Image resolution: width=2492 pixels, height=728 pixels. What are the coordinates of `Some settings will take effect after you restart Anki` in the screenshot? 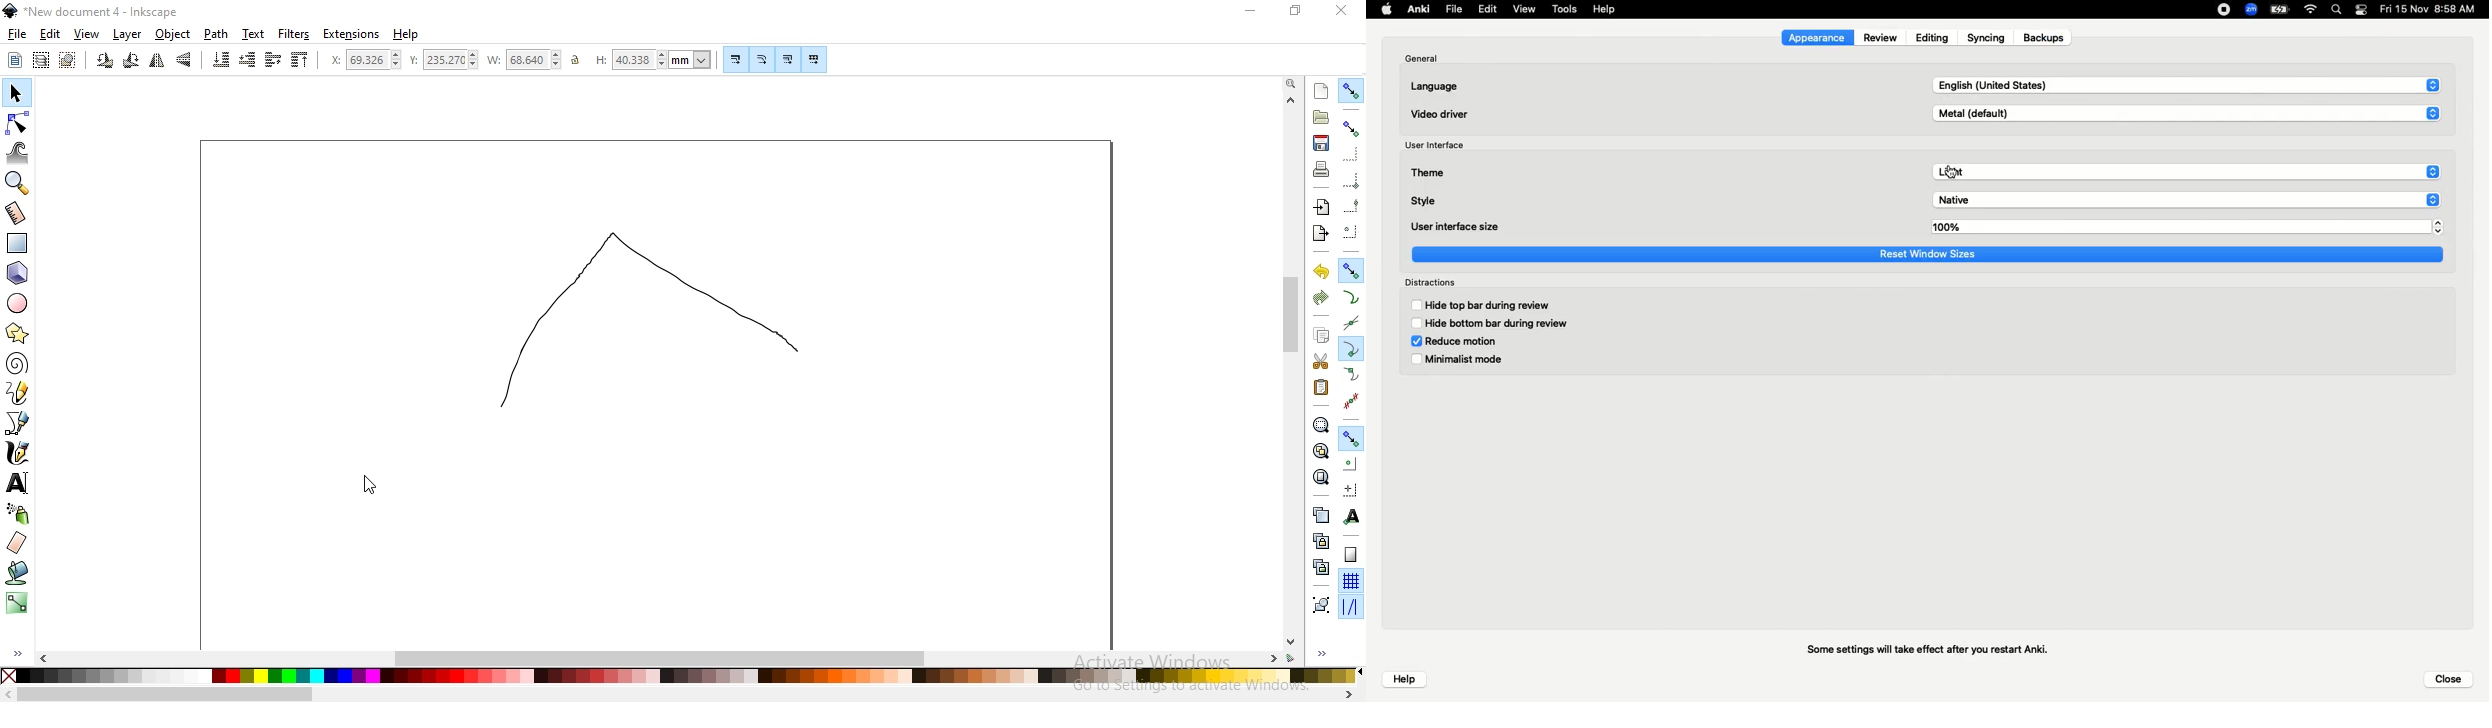 It's located at (1941, 648).